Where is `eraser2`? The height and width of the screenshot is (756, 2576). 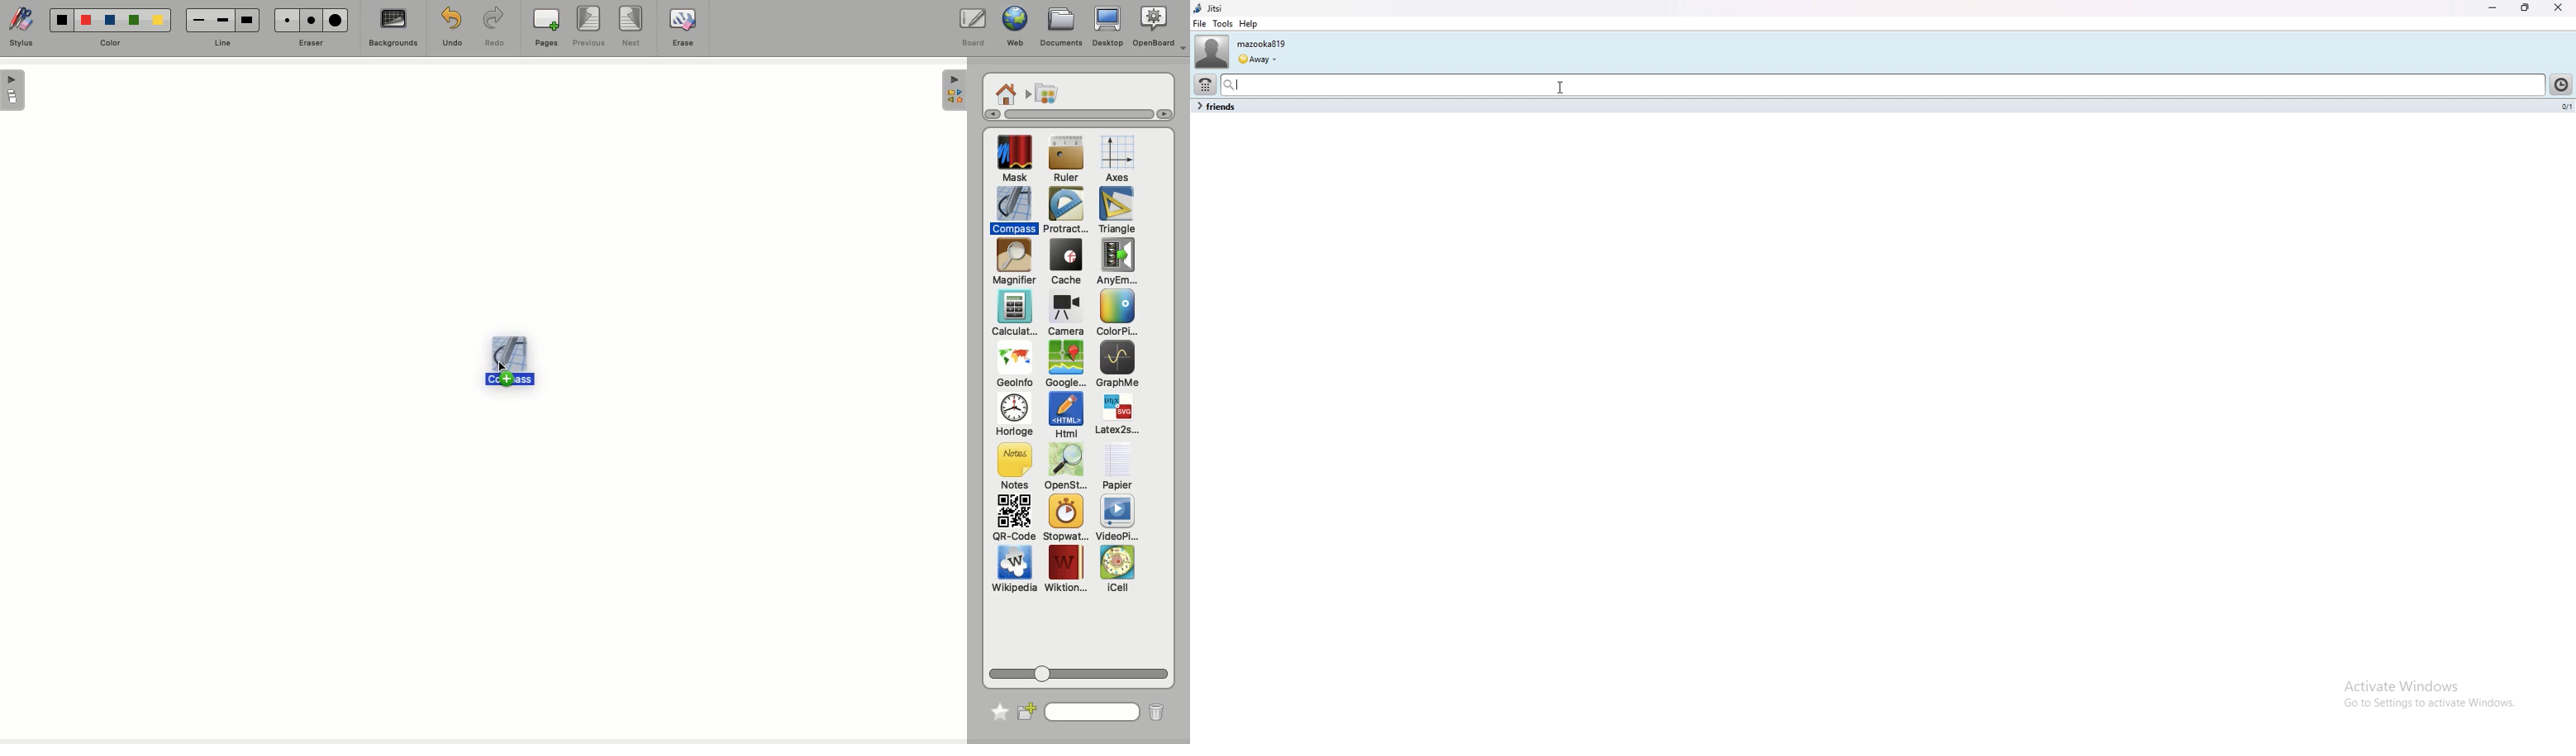 eraser2 is located at coordinates (311, 20).